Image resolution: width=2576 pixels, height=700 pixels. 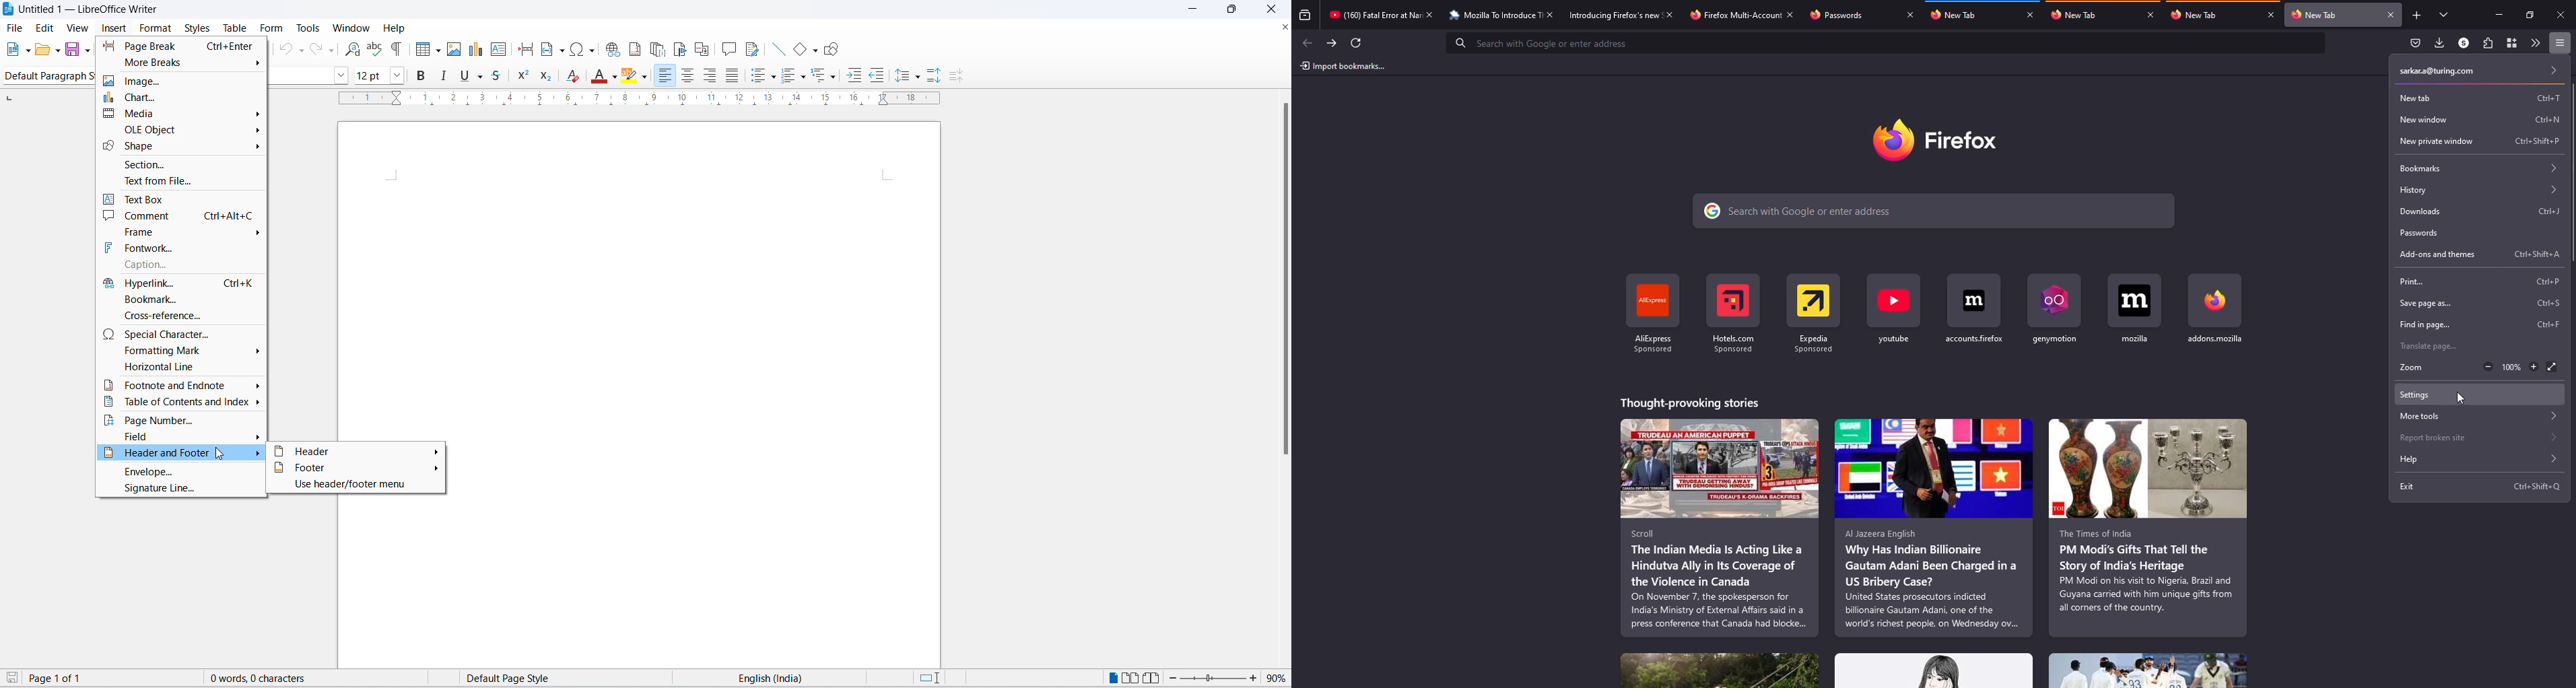 I want to click on fontwork, so click(x=181, y=247).